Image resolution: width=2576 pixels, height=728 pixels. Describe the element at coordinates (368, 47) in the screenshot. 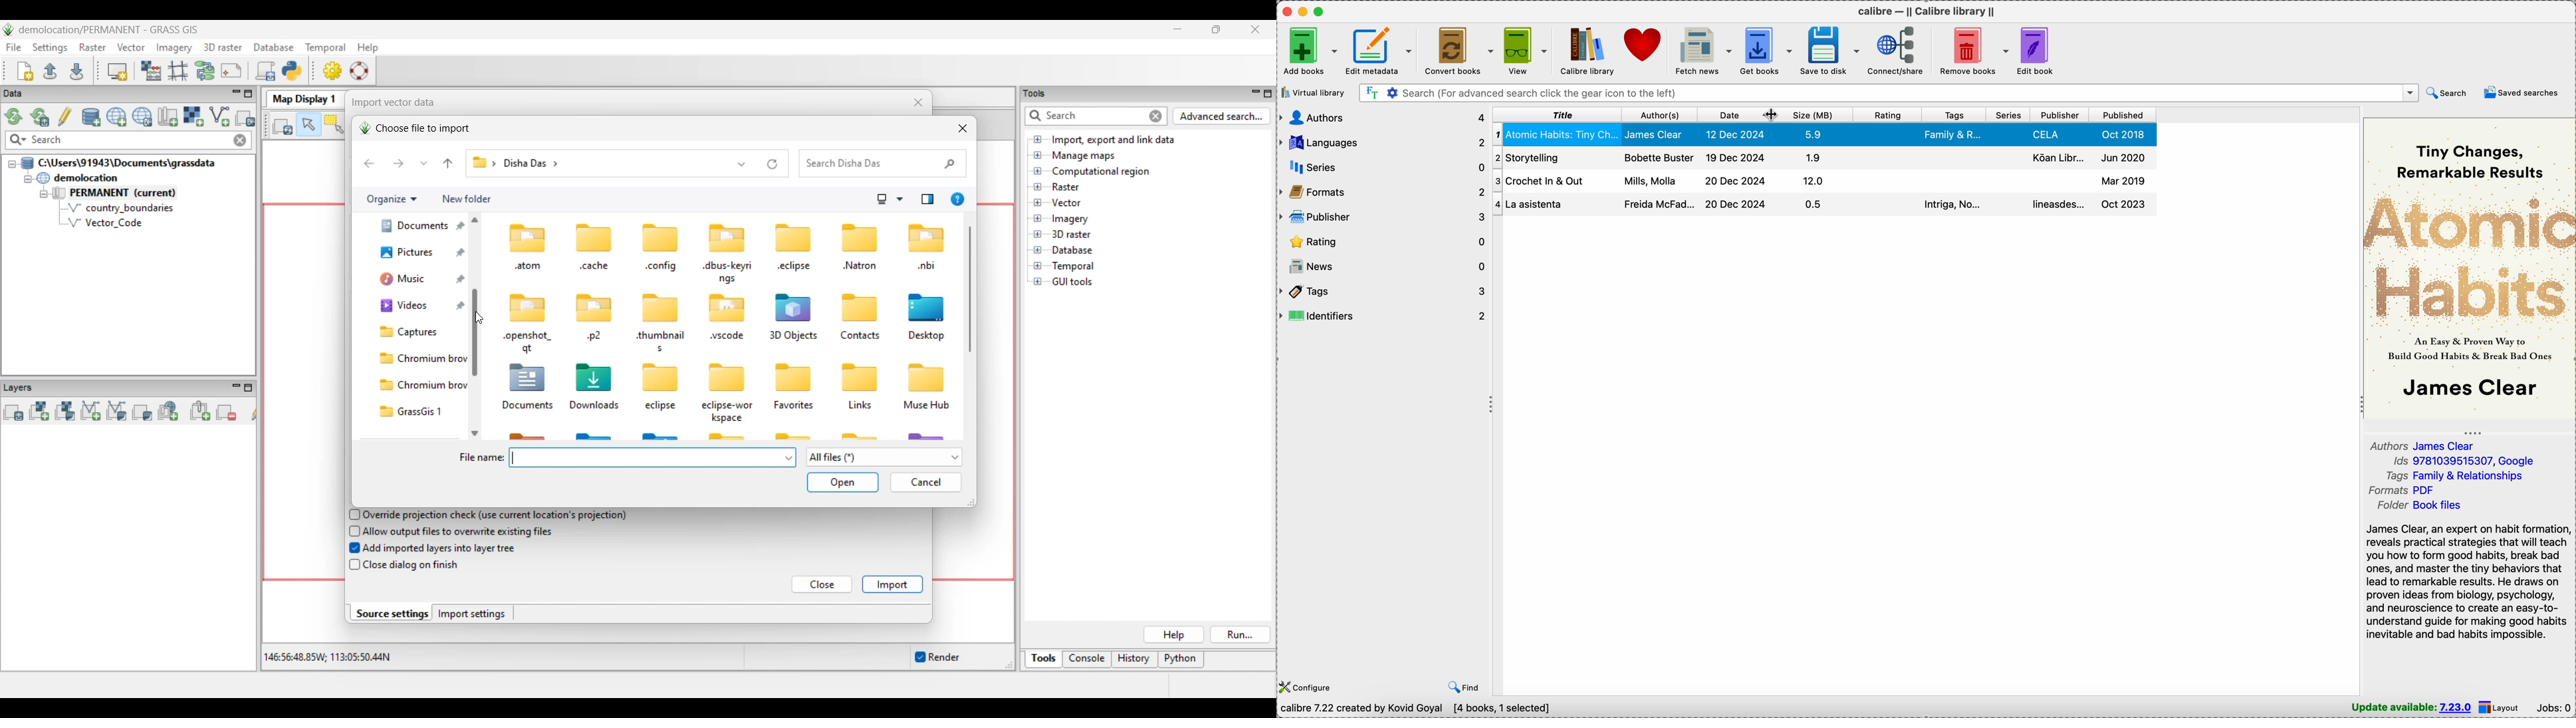

I see `Help menu` at that location.